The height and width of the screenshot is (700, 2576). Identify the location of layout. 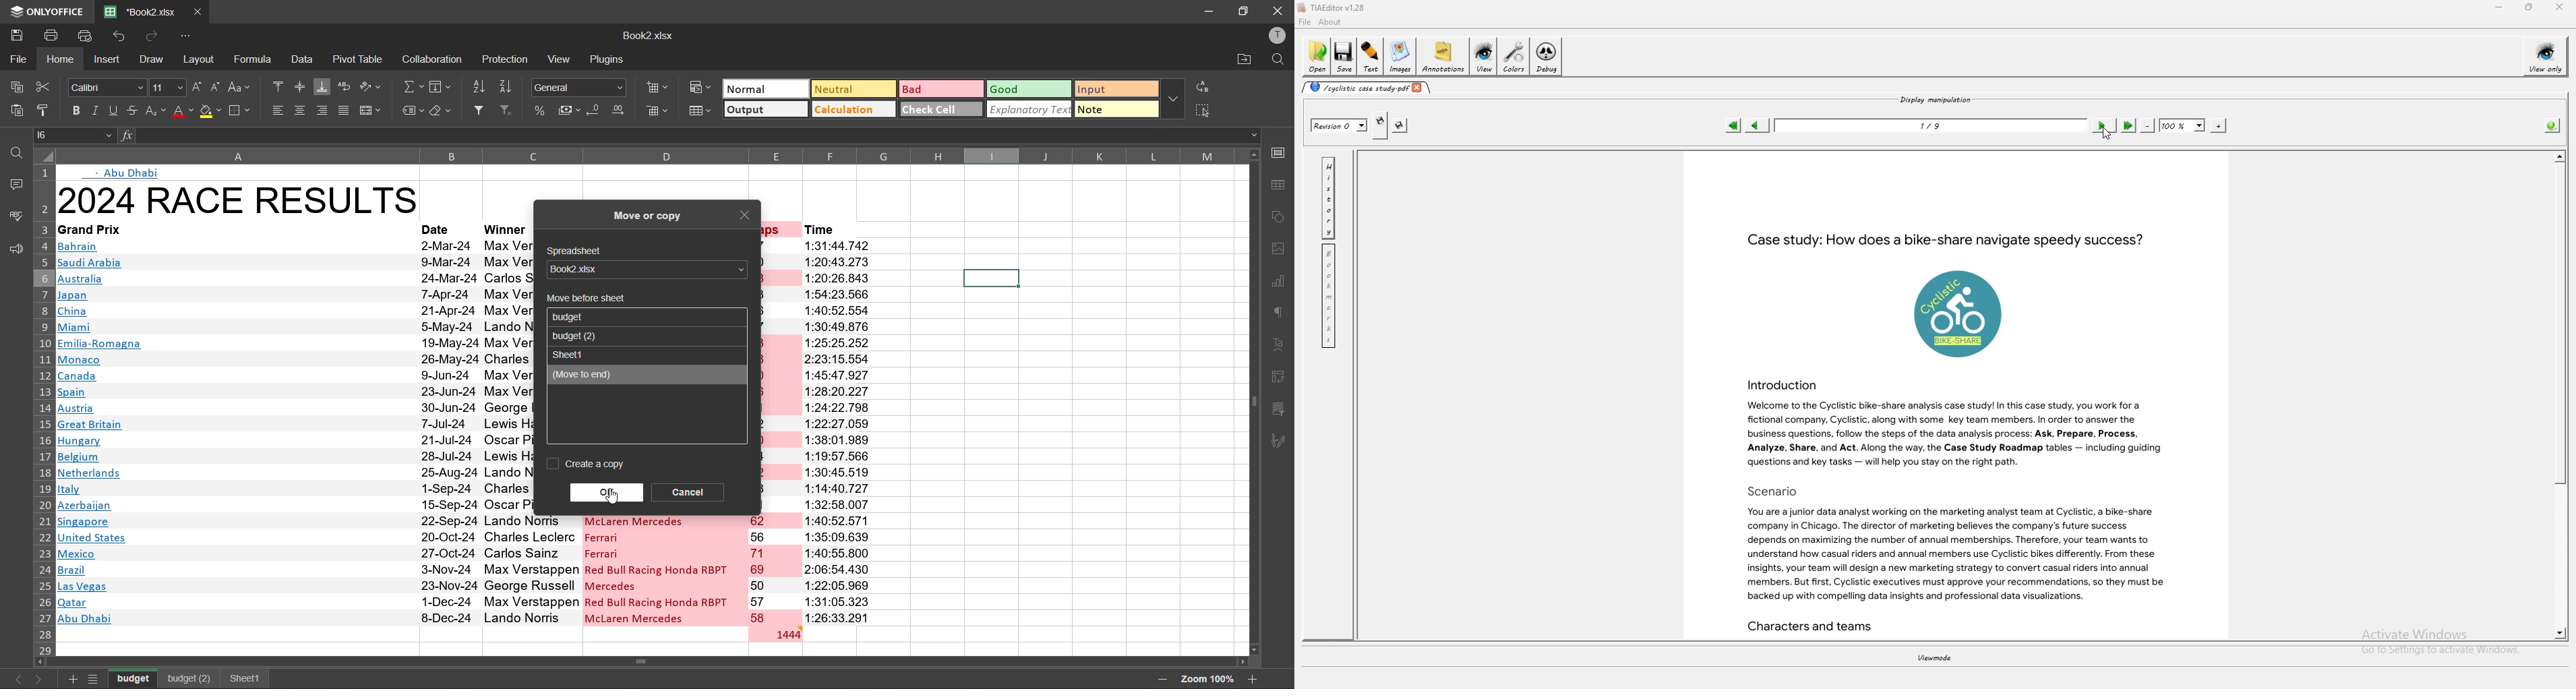
(201, 59).